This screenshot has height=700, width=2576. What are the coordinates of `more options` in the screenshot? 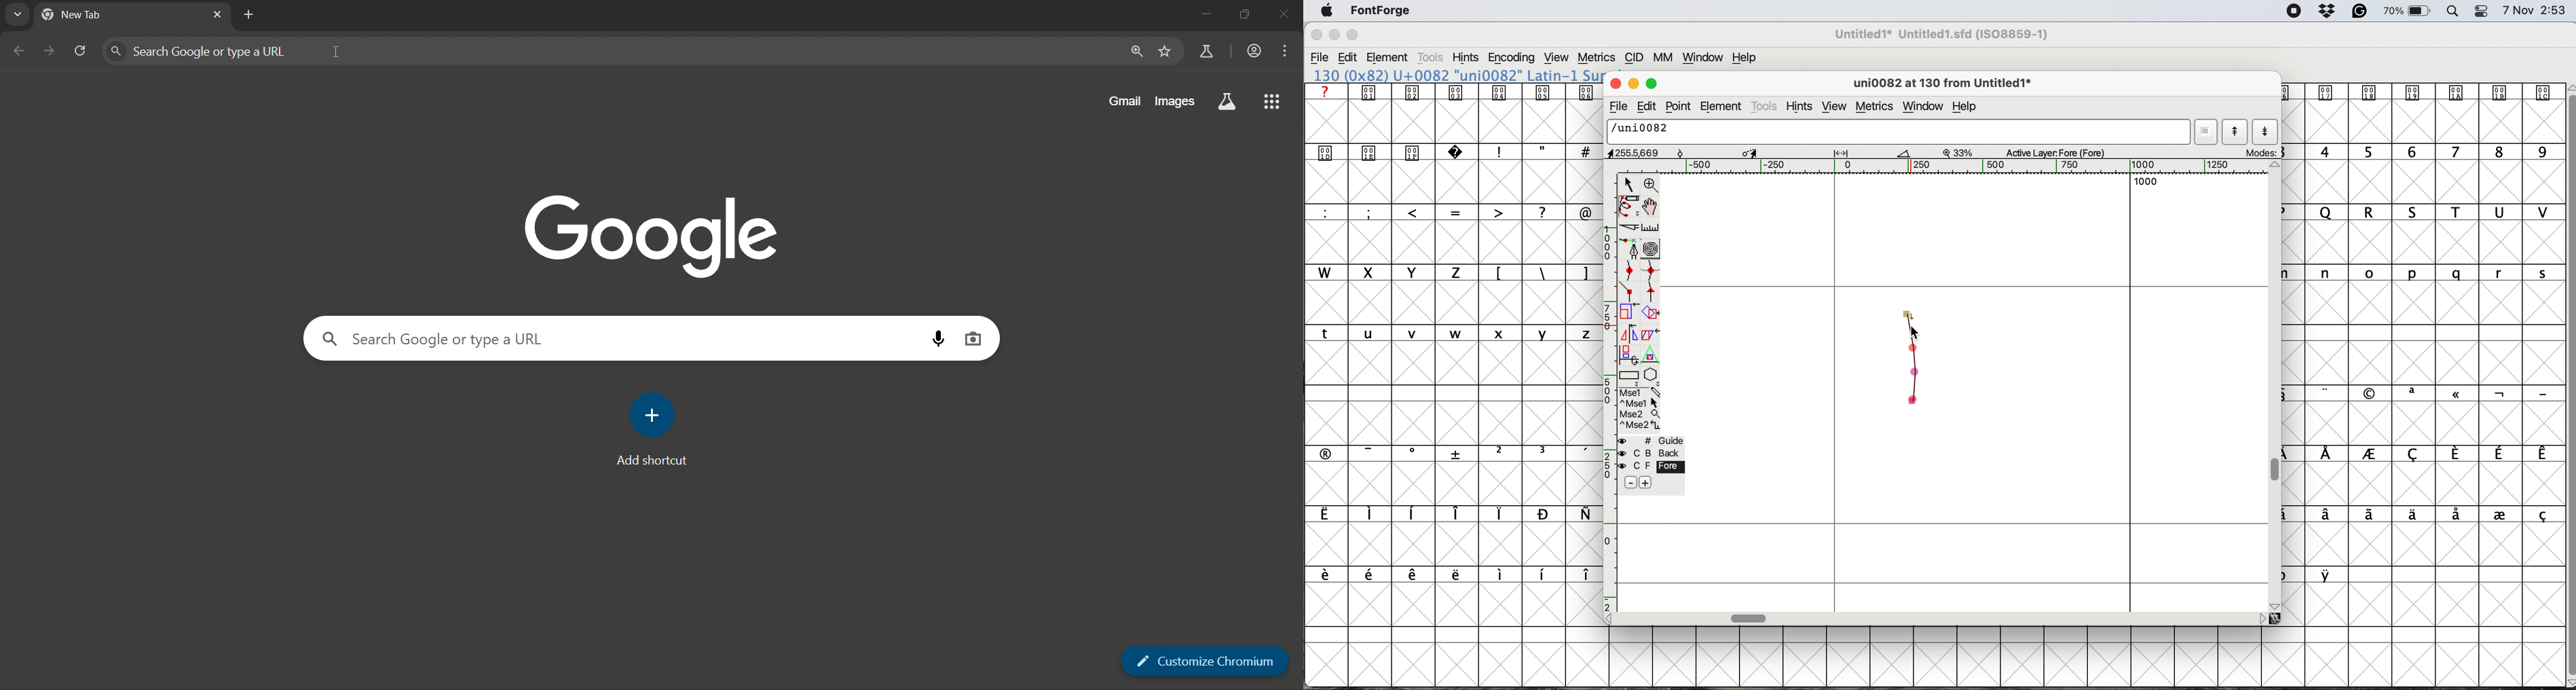 It's located at (1639, 409).